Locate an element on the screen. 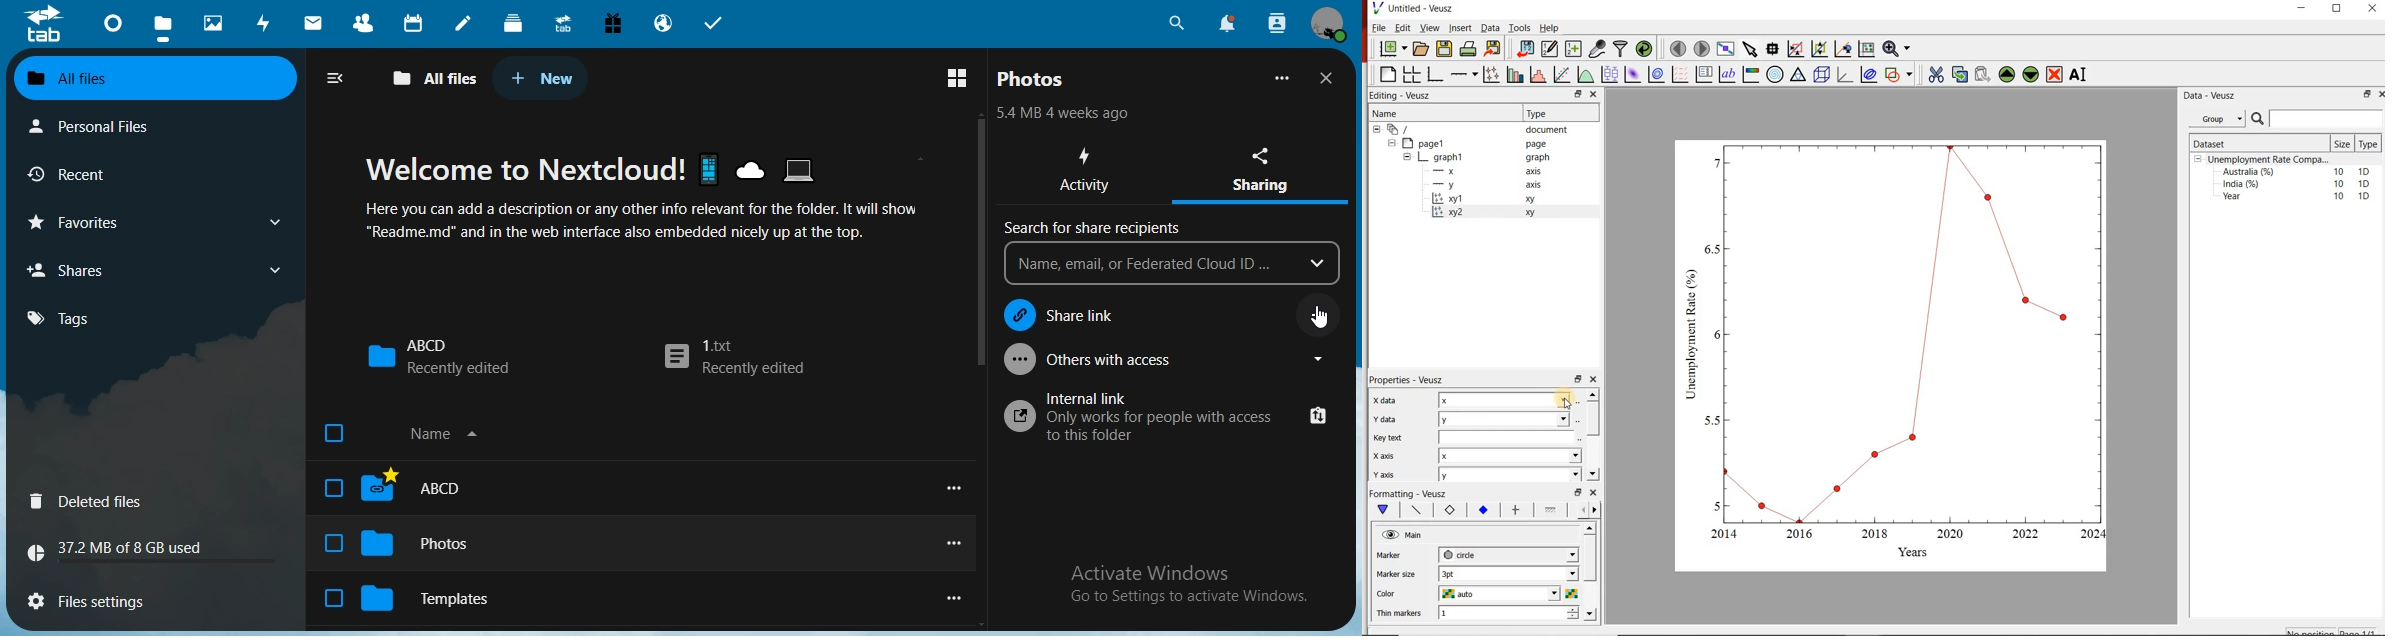 The image size is (2408, 644). internal link is located at coordinates (1166, 416).